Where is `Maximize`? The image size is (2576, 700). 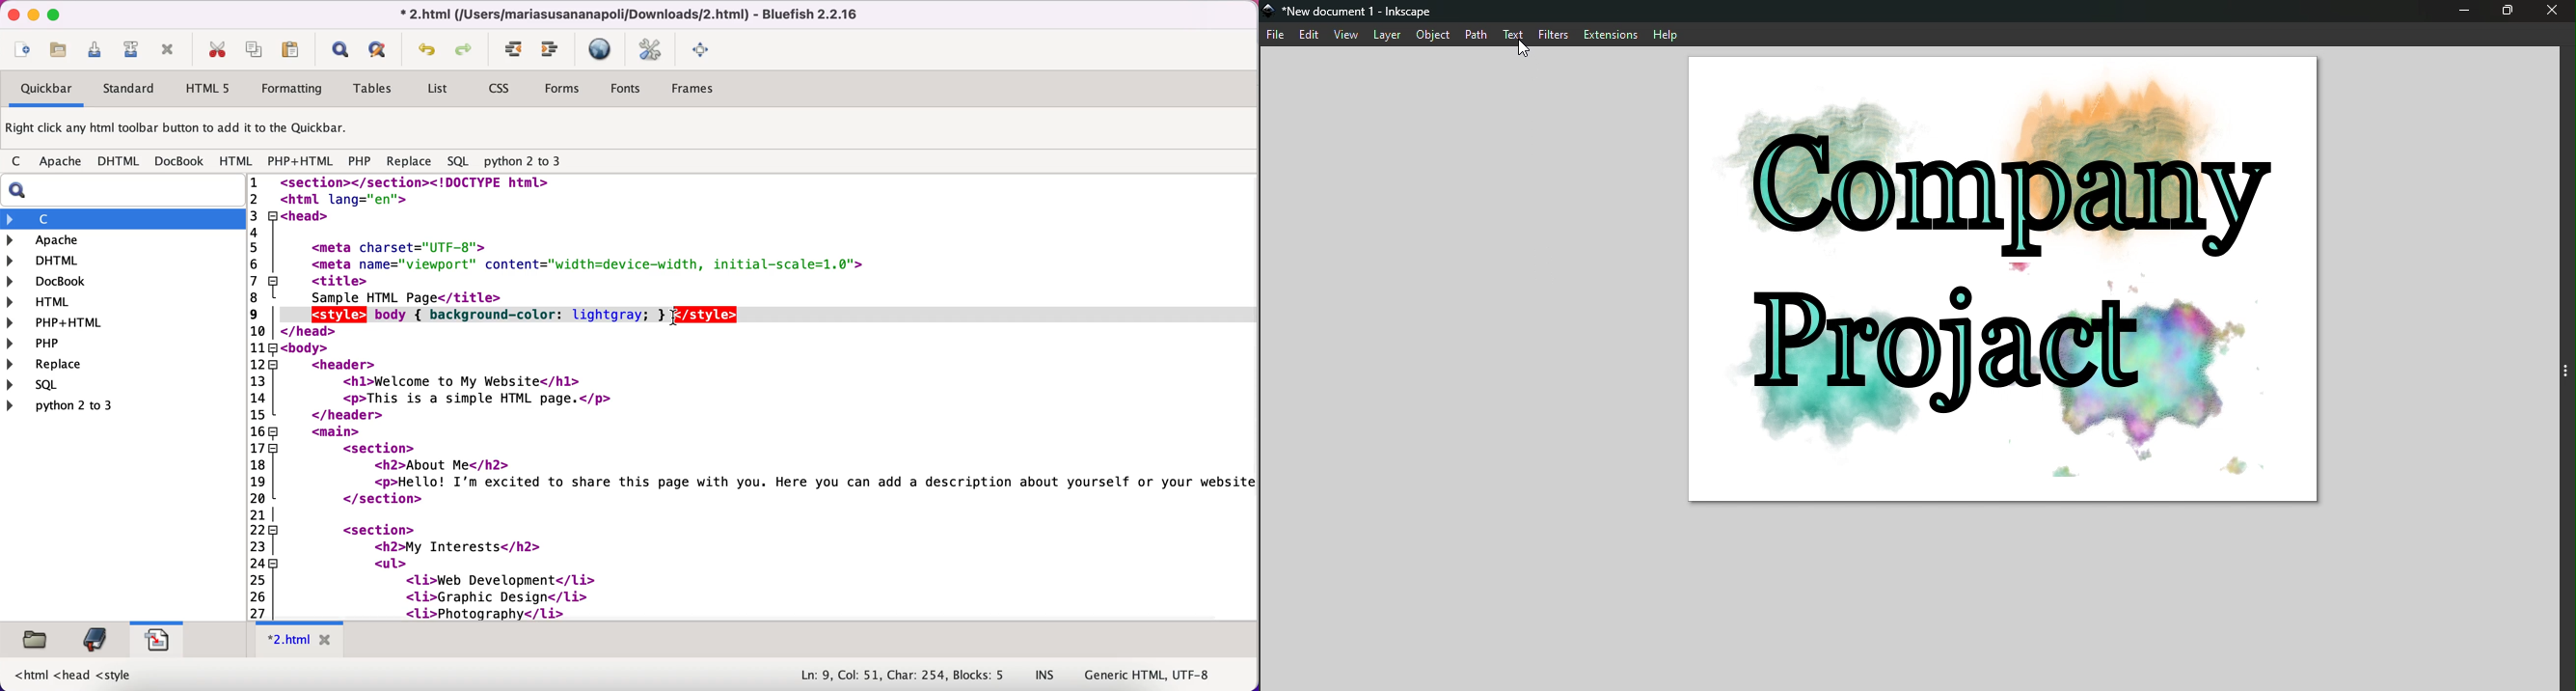 Maximize is located at coordinates (2510, 12).